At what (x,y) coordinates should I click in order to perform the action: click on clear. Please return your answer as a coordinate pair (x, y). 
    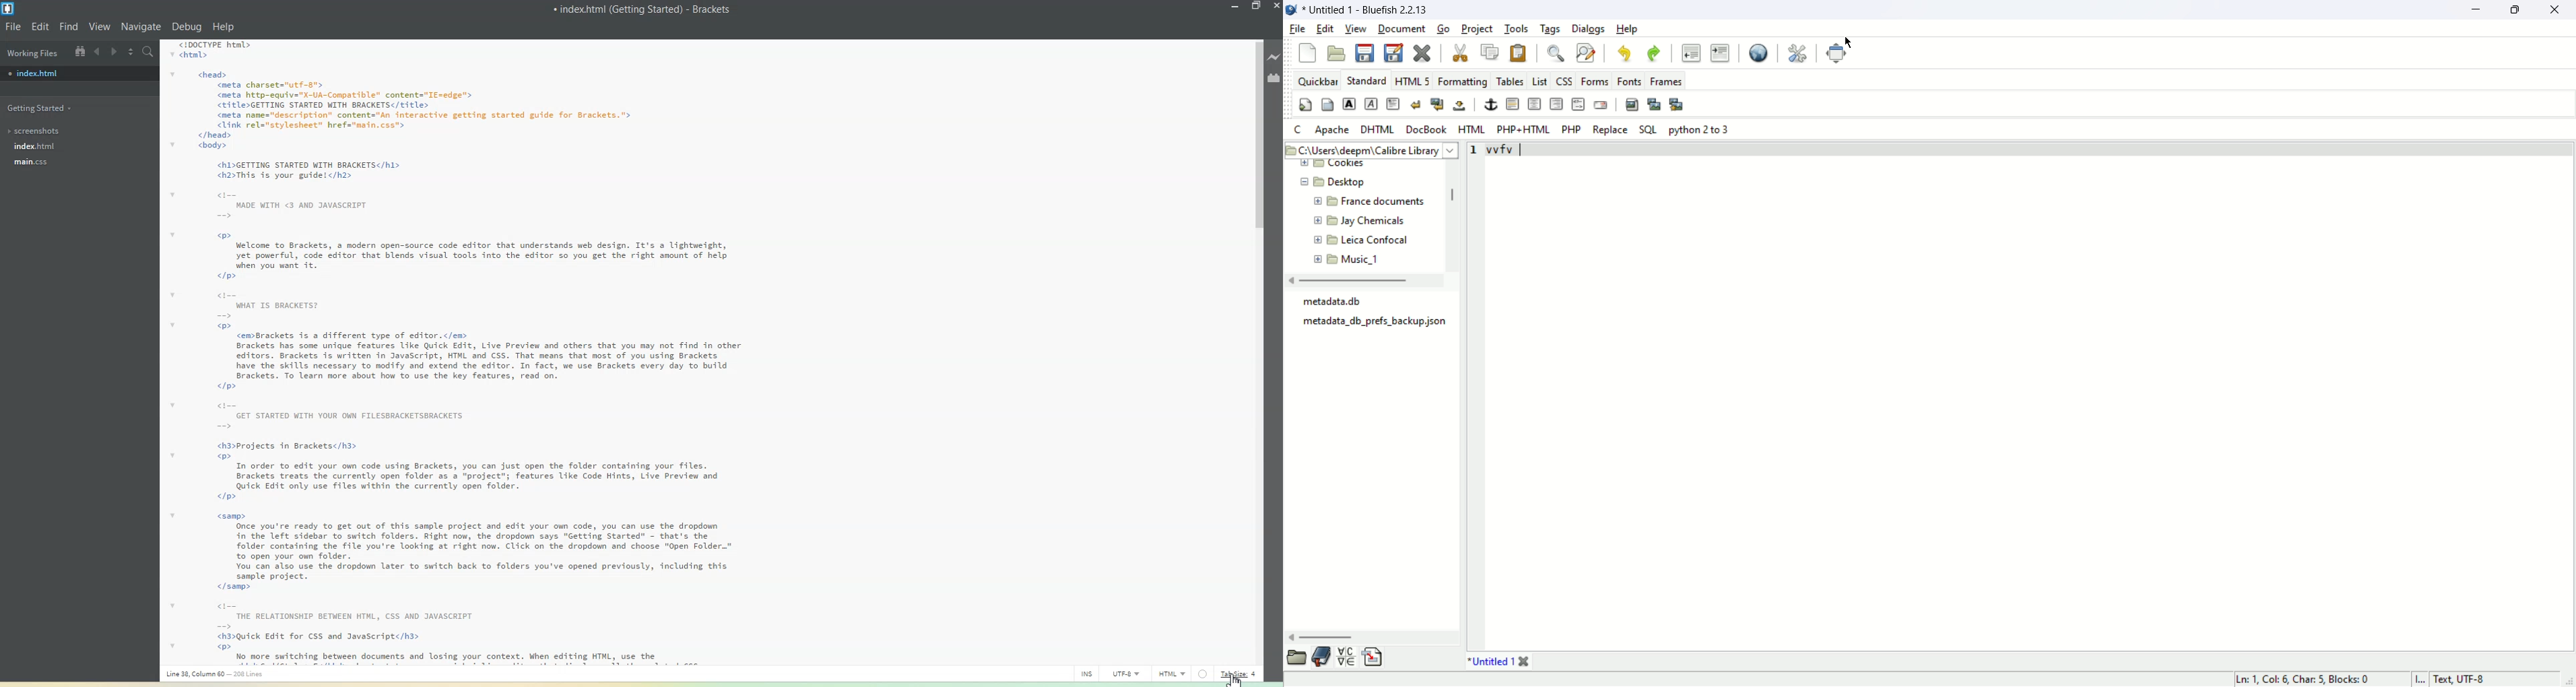
    Looking at the image, I should click on (1414, 105).